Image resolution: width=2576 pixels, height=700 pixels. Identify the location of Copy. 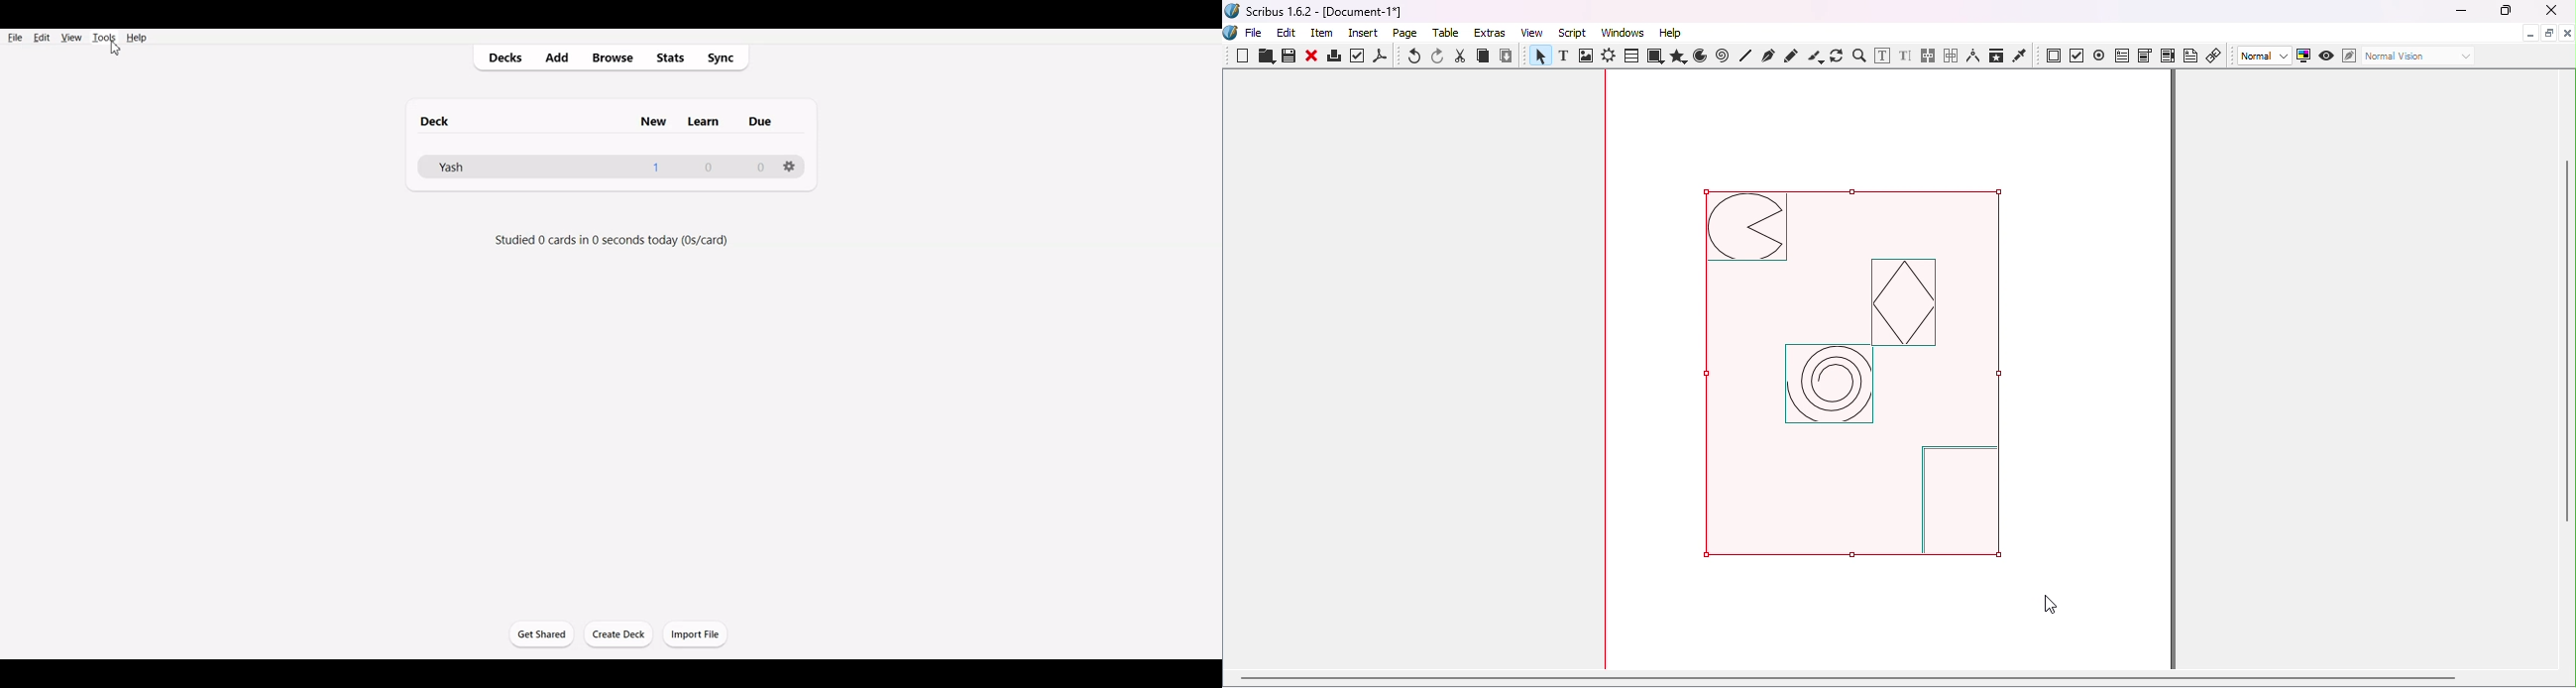
(1483, 57).